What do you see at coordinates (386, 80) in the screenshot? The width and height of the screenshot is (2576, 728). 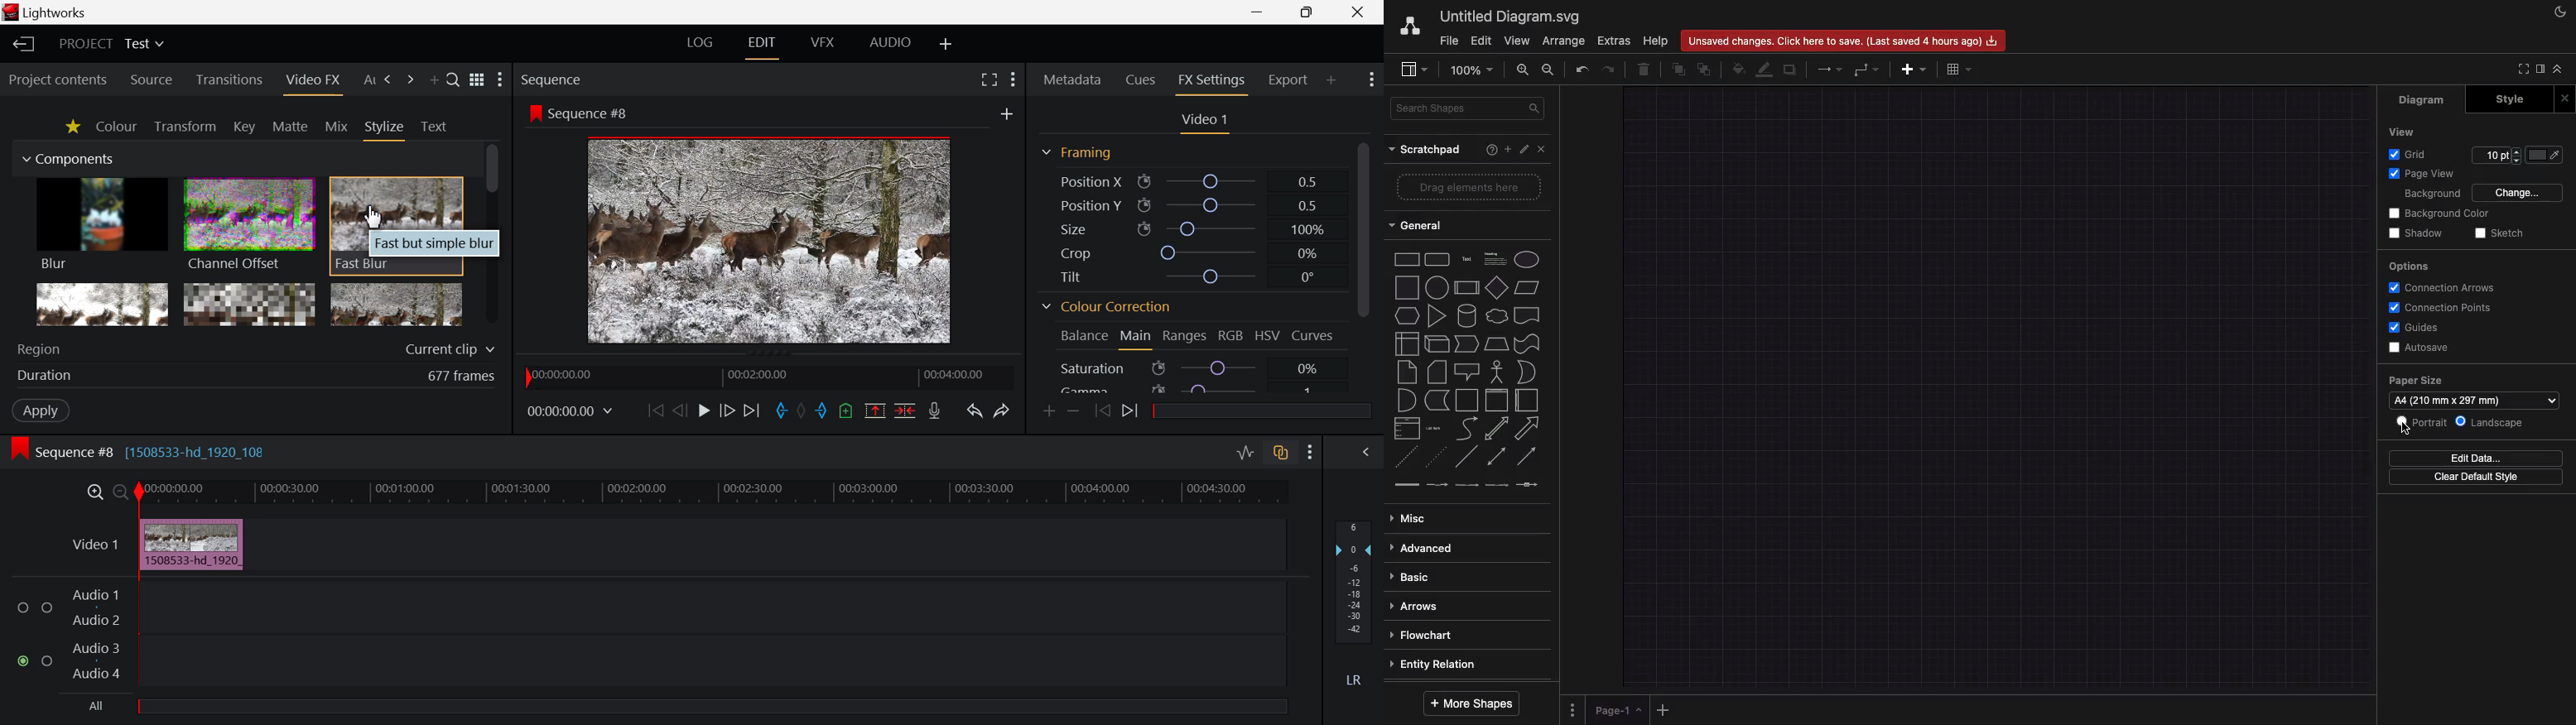 I see `Next Panel` at bounding box center [386, 80].